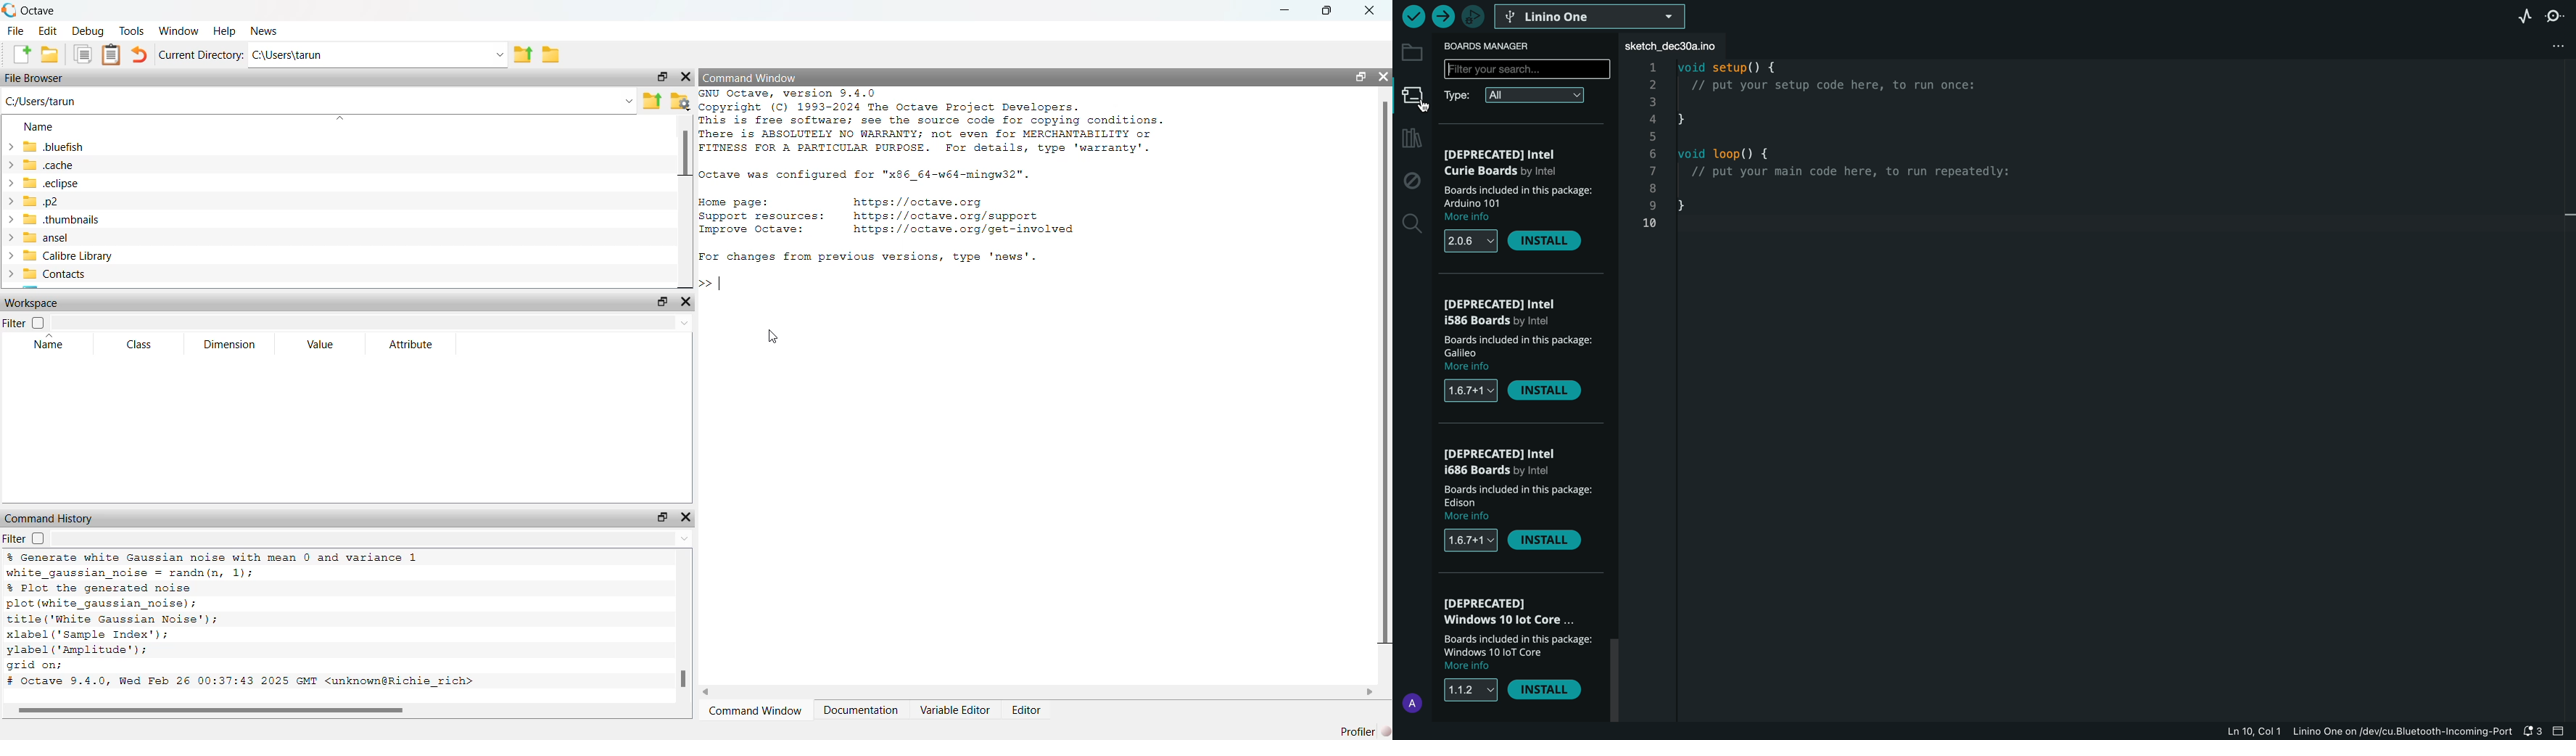 The image size is (2576, 756). I want to click on restore down, so click(660, 303).